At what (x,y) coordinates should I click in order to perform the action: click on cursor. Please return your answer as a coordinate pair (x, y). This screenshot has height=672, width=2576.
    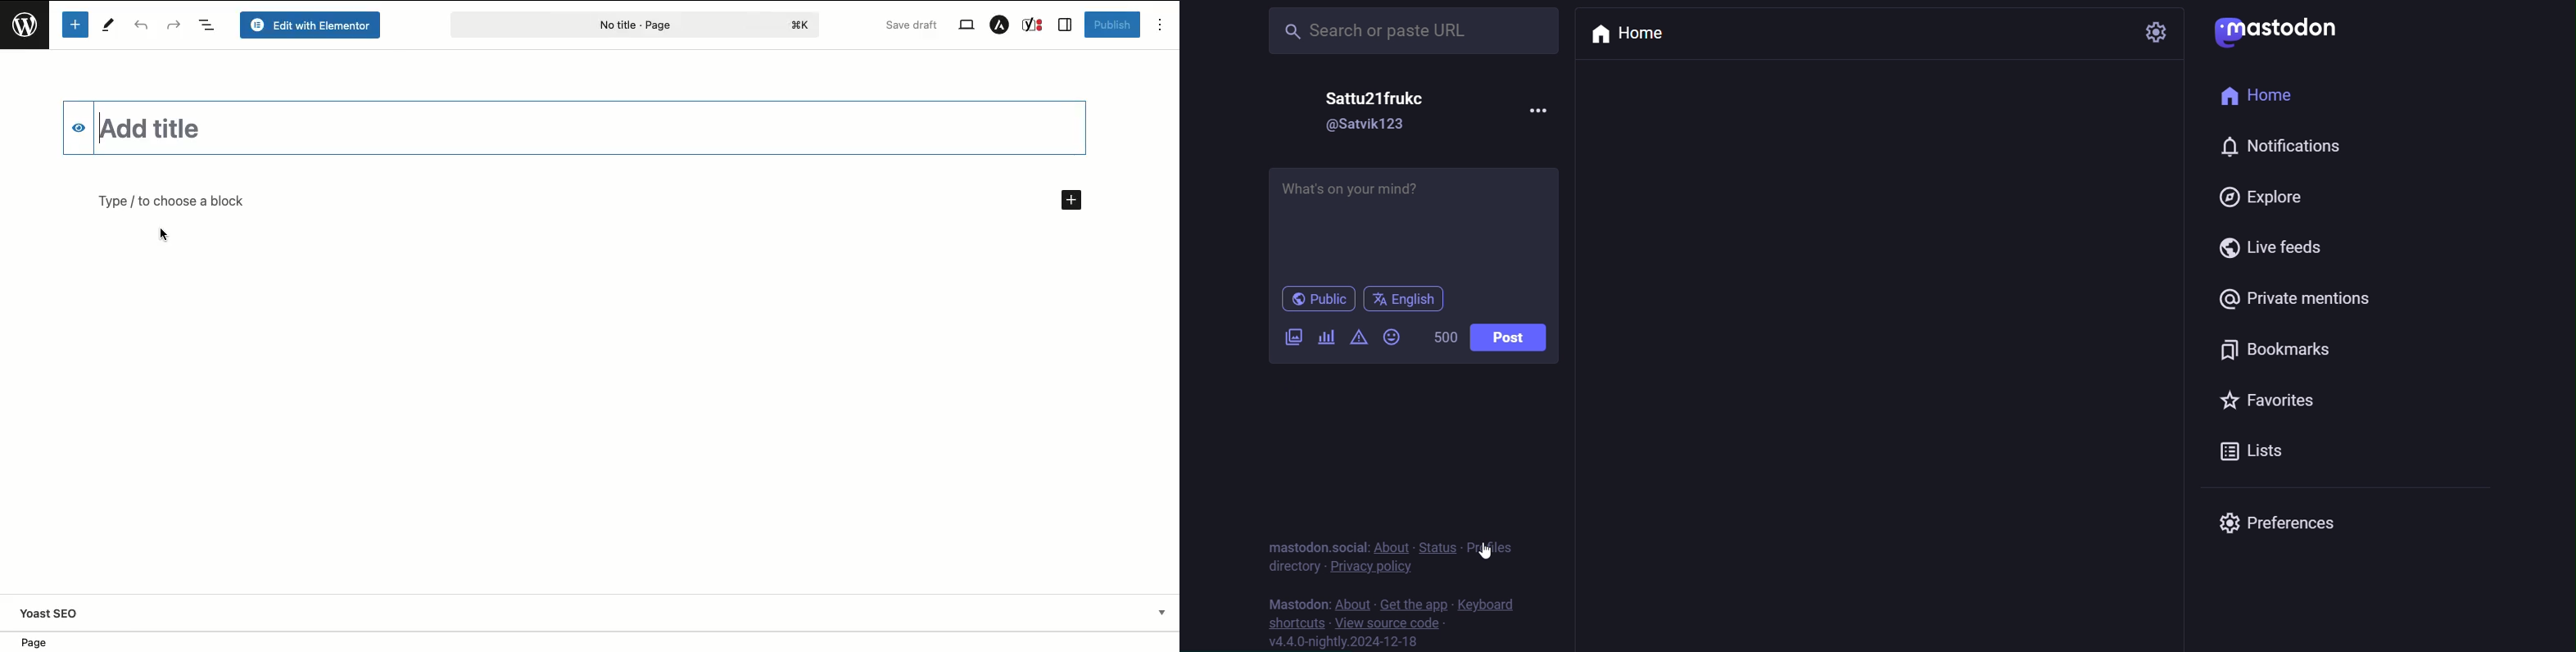
    Looking at the image, I should click on (162, 235).